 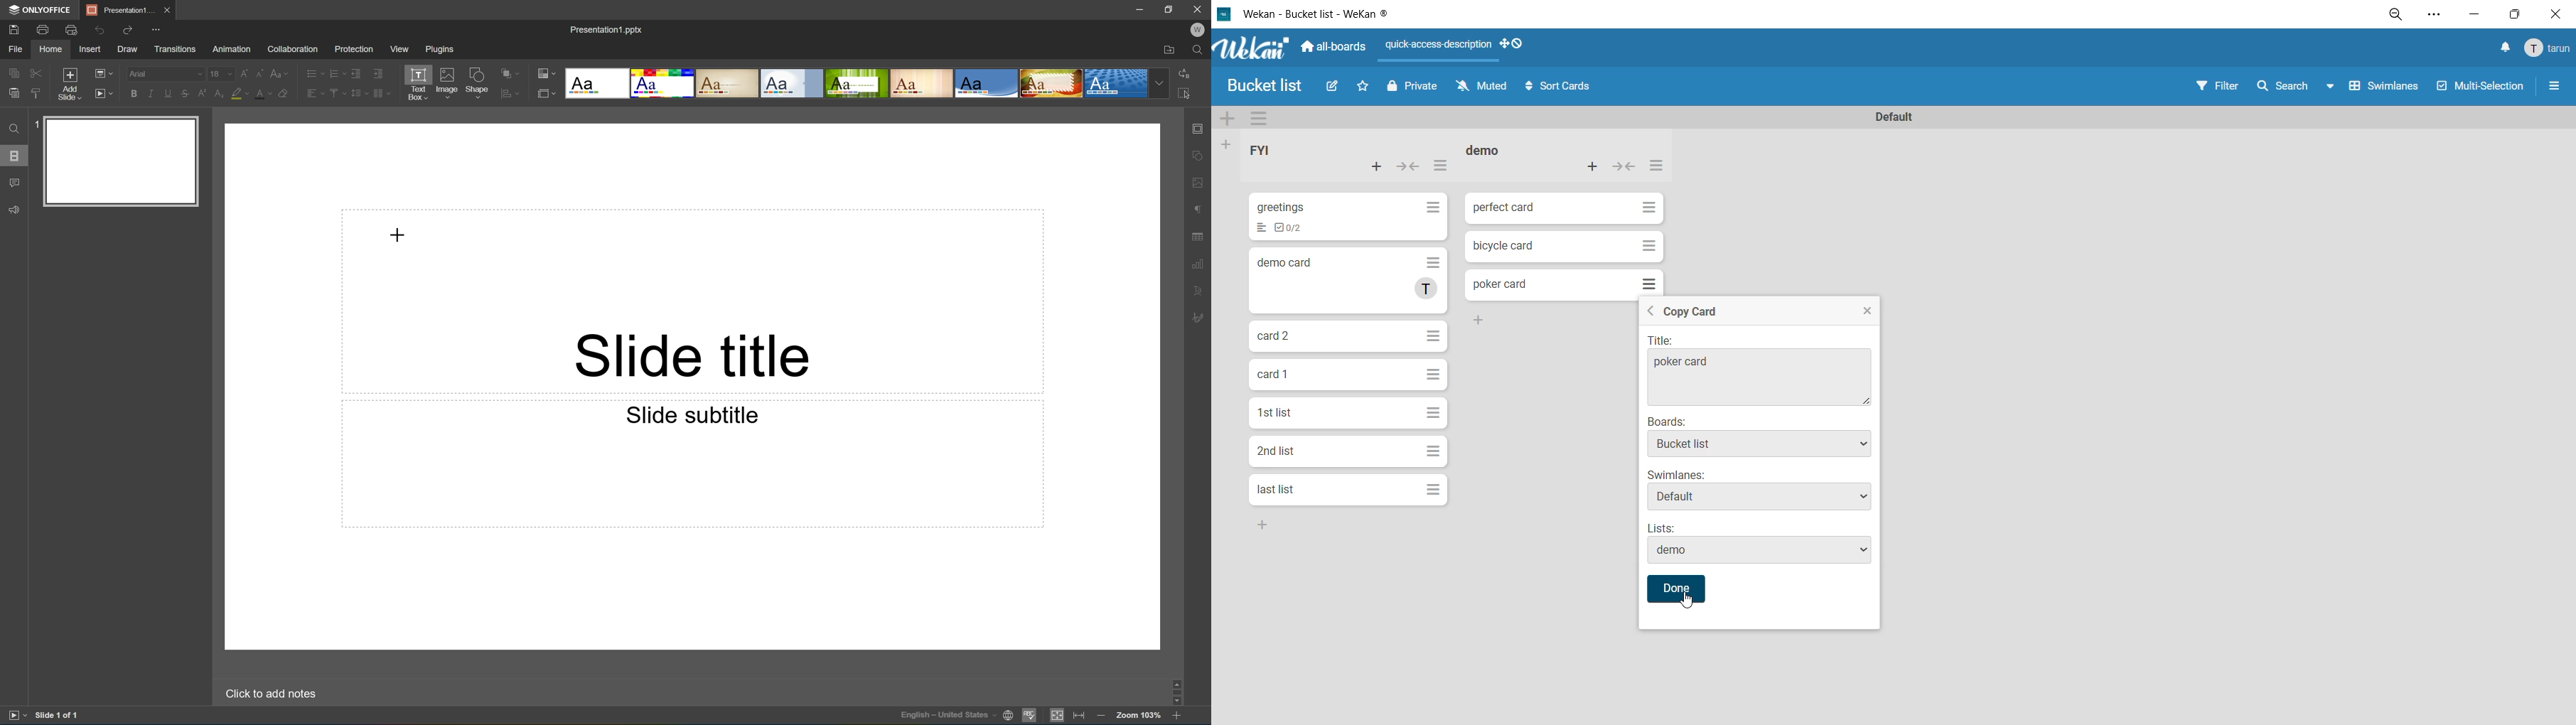 What do you see at coordinates (242, 72) in the screenshot?
I see `Increment font size` at bounding box center [242, 72].